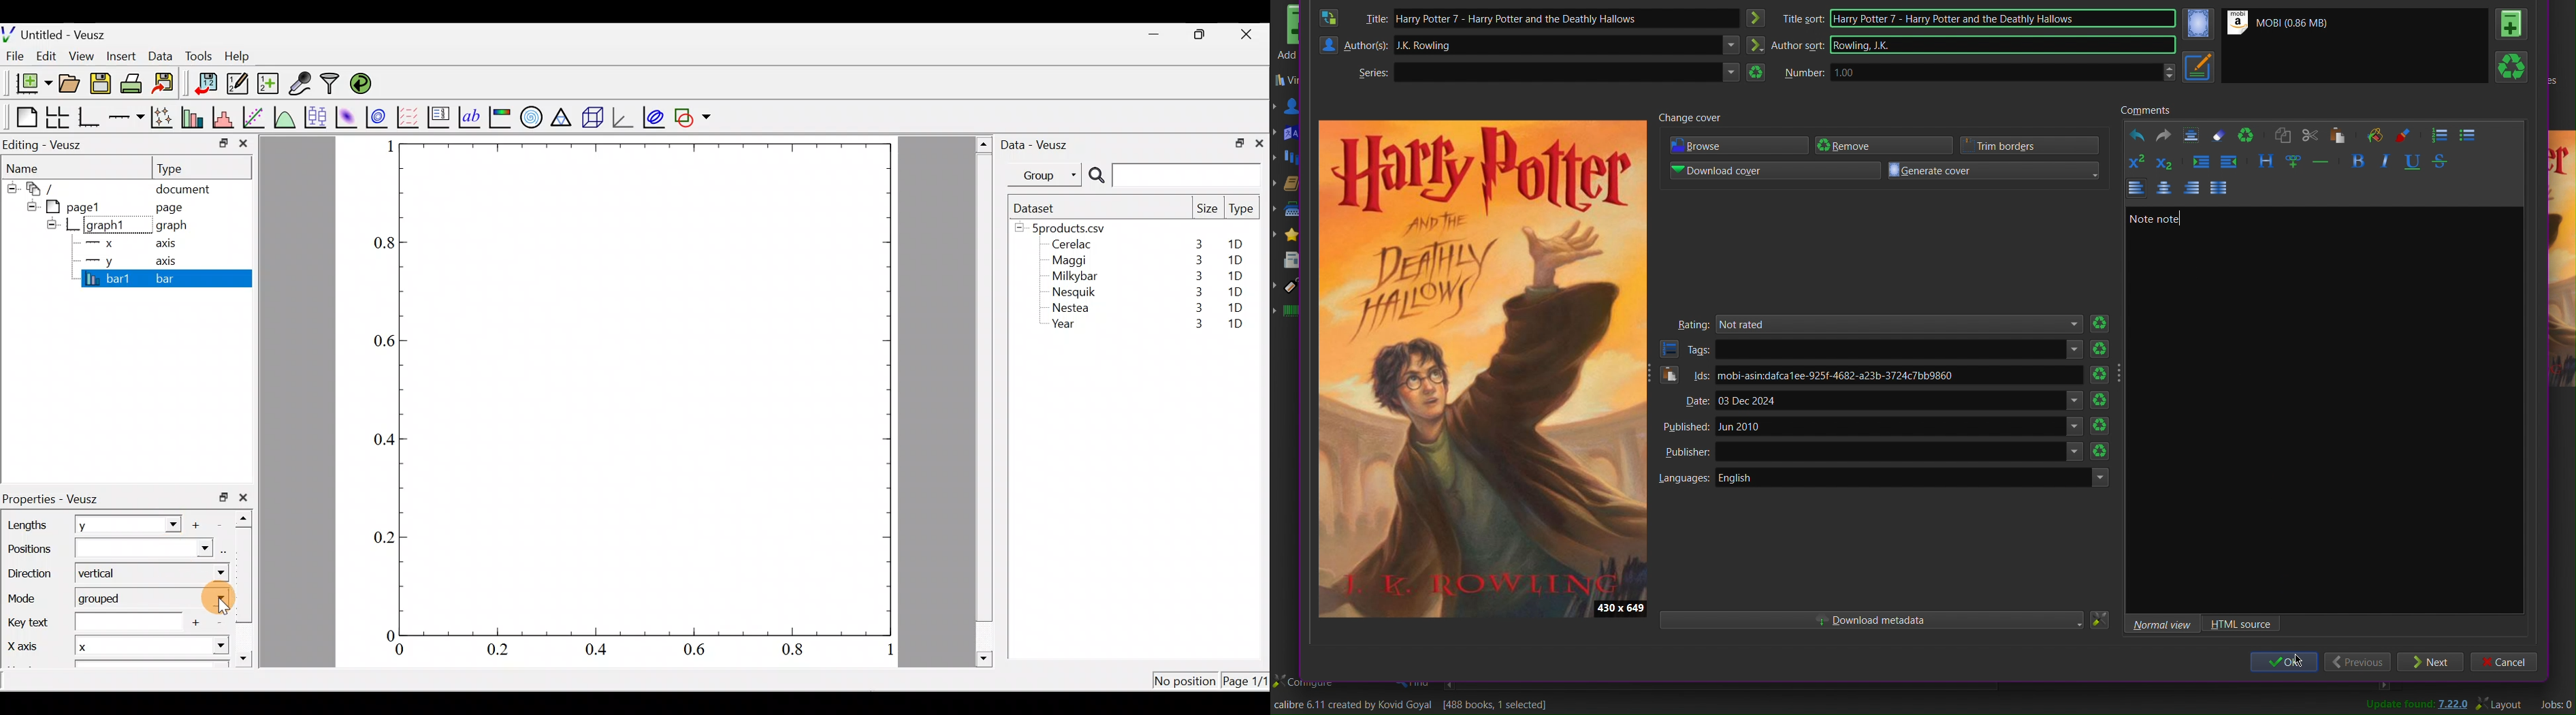  What do you see at coordinates (1072, 277) in the screenshot?
I see `Milkybar` at bounding box center [1072, 277].